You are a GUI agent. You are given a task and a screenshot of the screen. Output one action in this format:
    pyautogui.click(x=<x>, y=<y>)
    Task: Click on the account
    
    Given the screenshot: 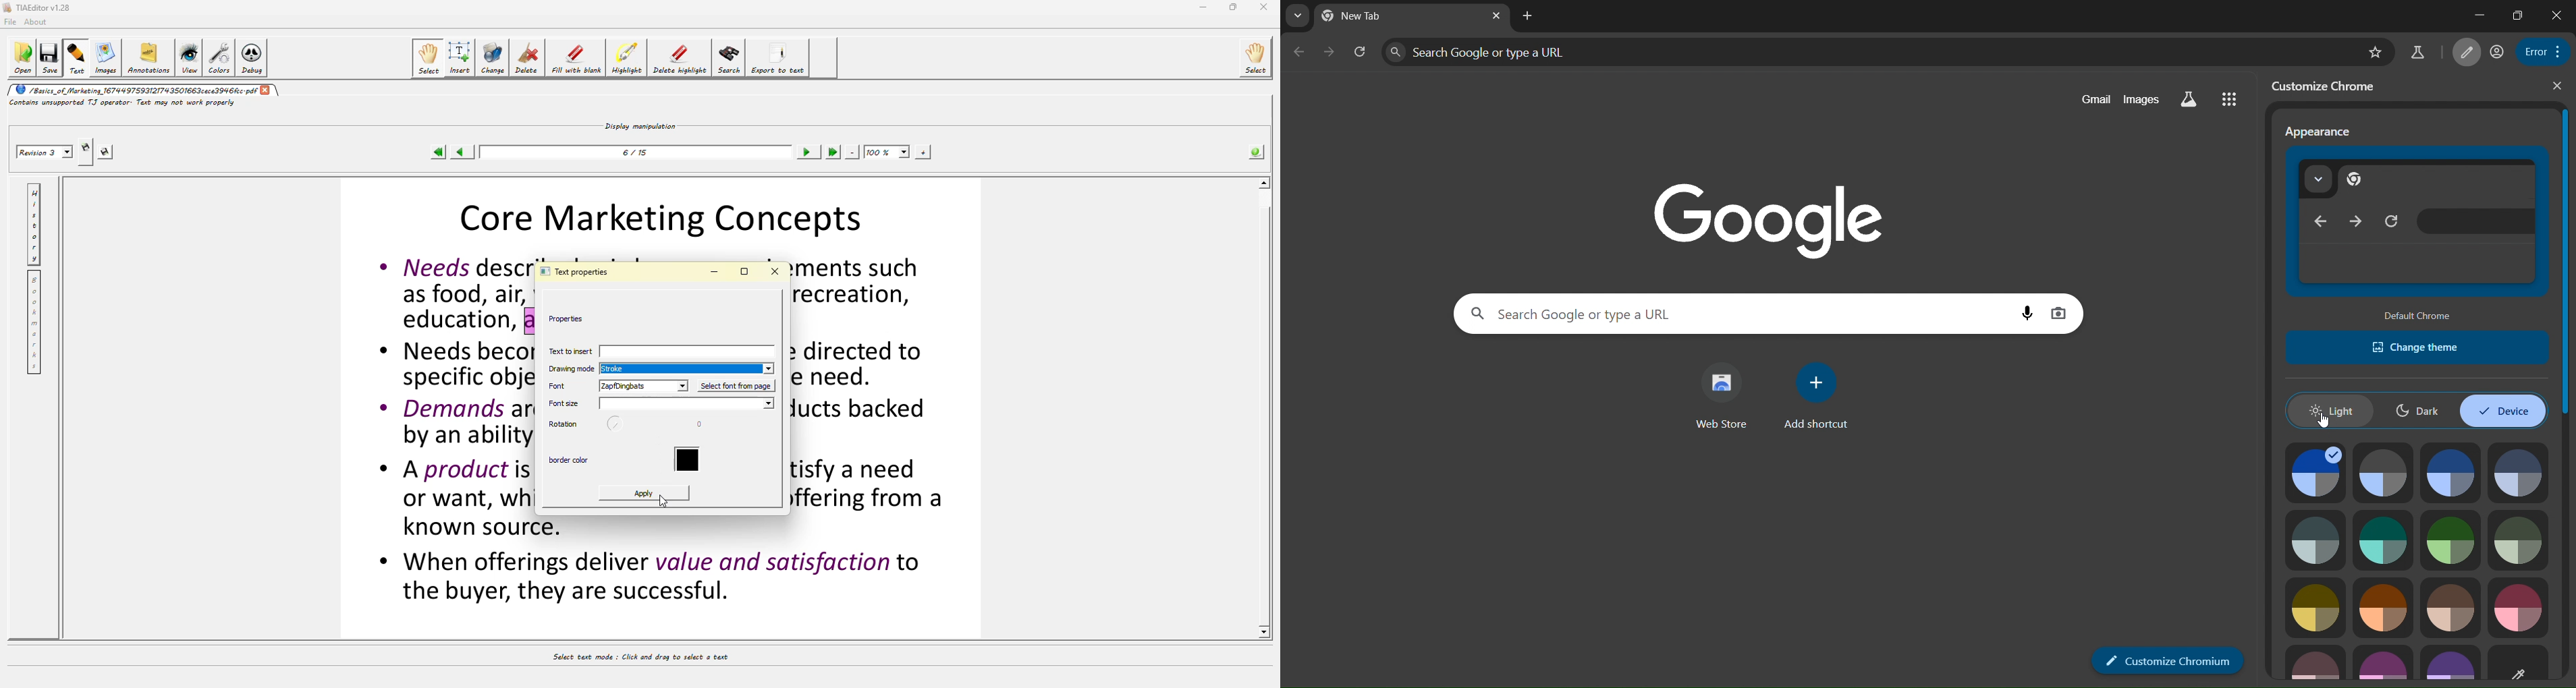 What is the action you would take?
    pyautogui.click(x=2496, y=51)
    